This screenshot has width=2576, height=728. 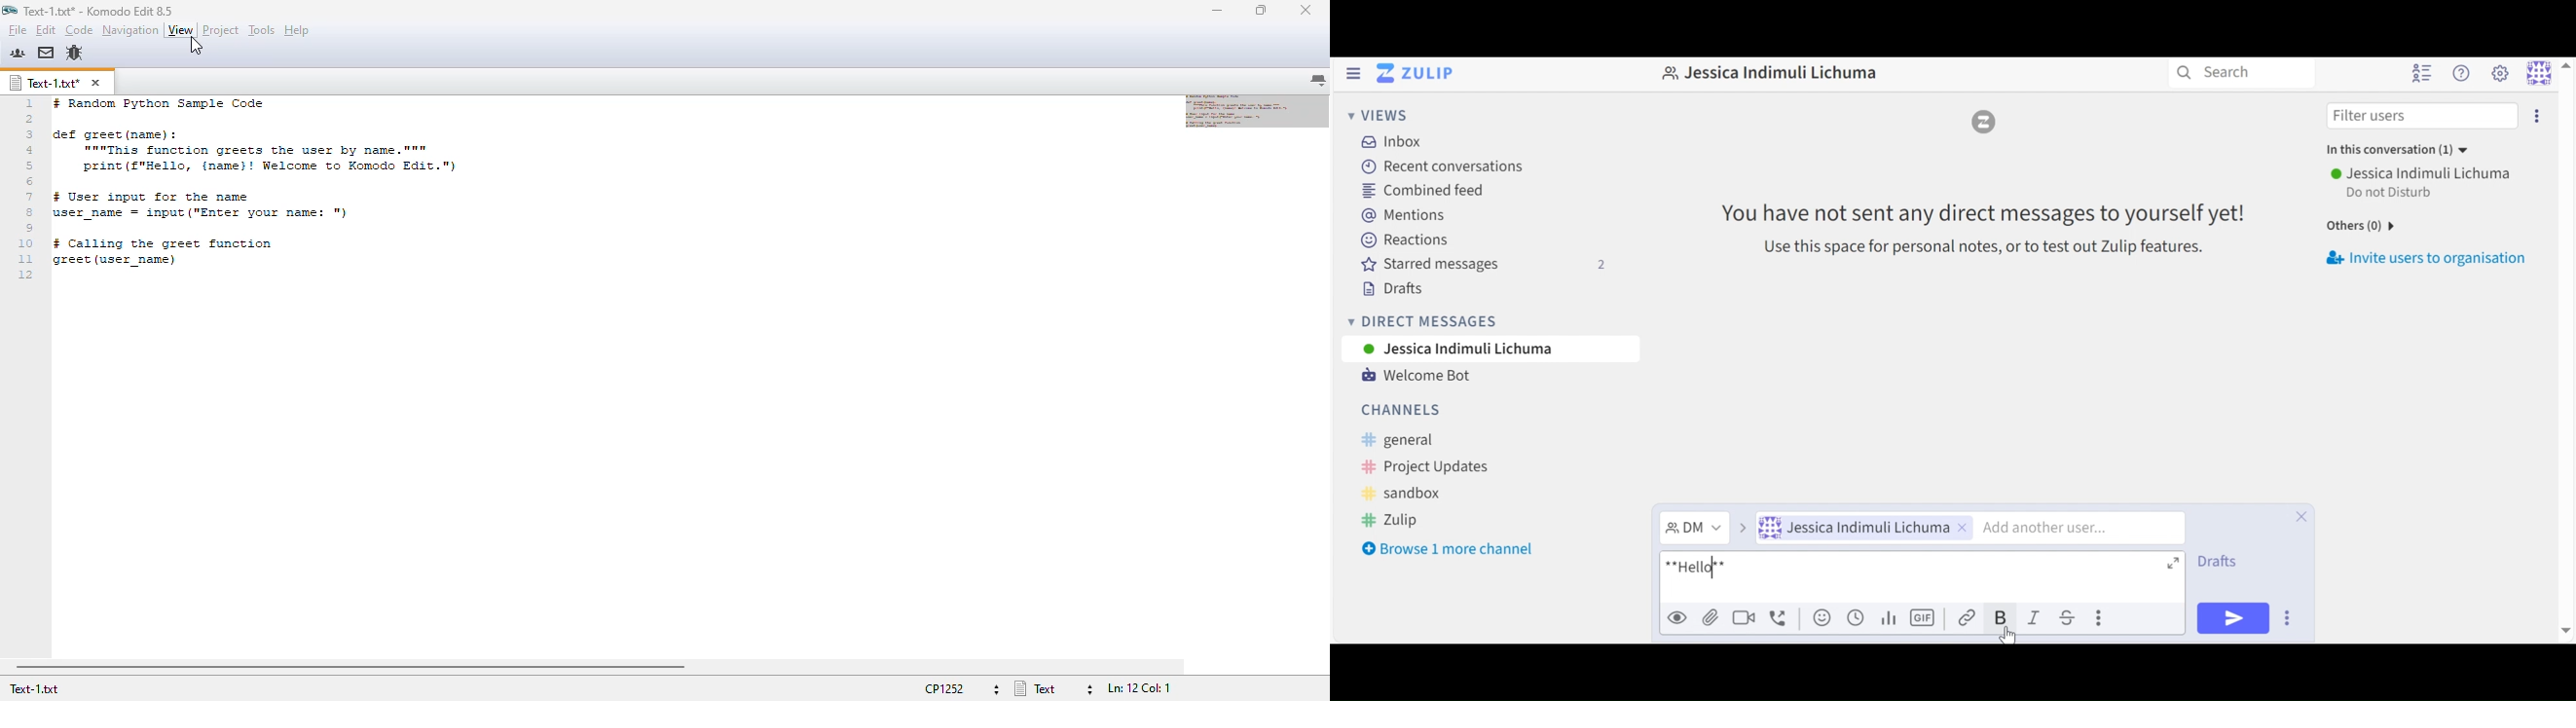 What do you see at coordinates (1440, 167) in the screenshot?
I see `Recent Conversations` at bounding box center [1440, 167].